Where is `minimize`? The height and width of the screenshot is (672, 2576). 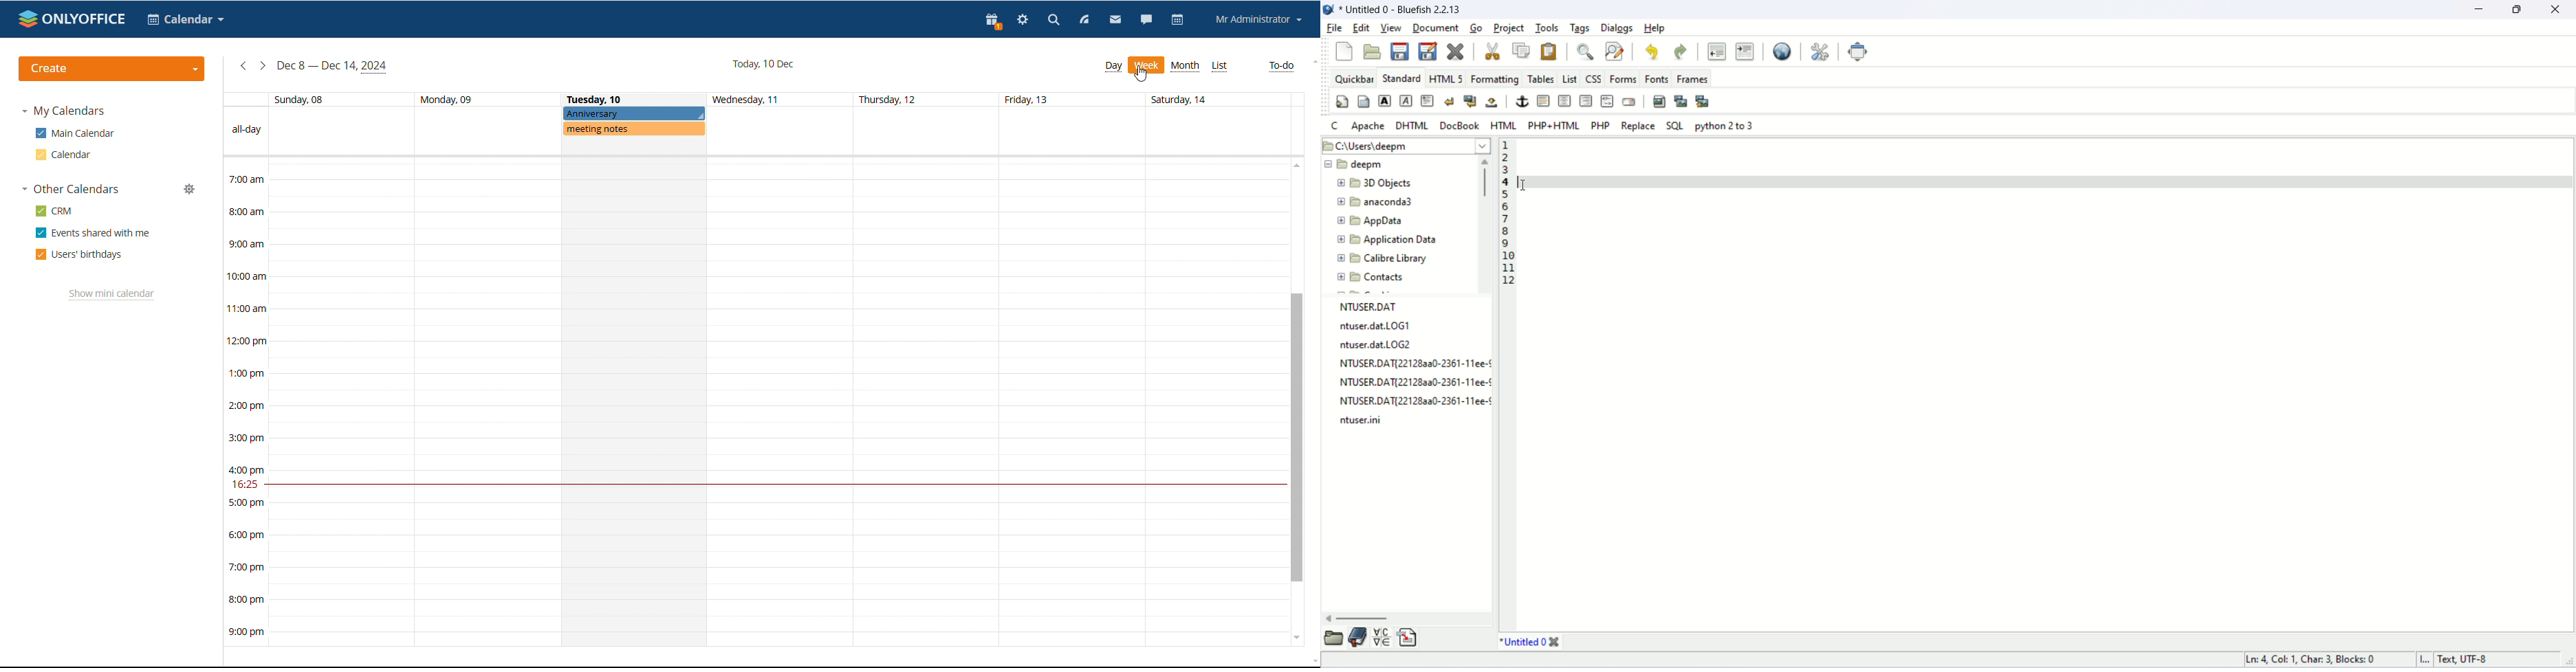 minimize is located at coordinates (2482, 9).